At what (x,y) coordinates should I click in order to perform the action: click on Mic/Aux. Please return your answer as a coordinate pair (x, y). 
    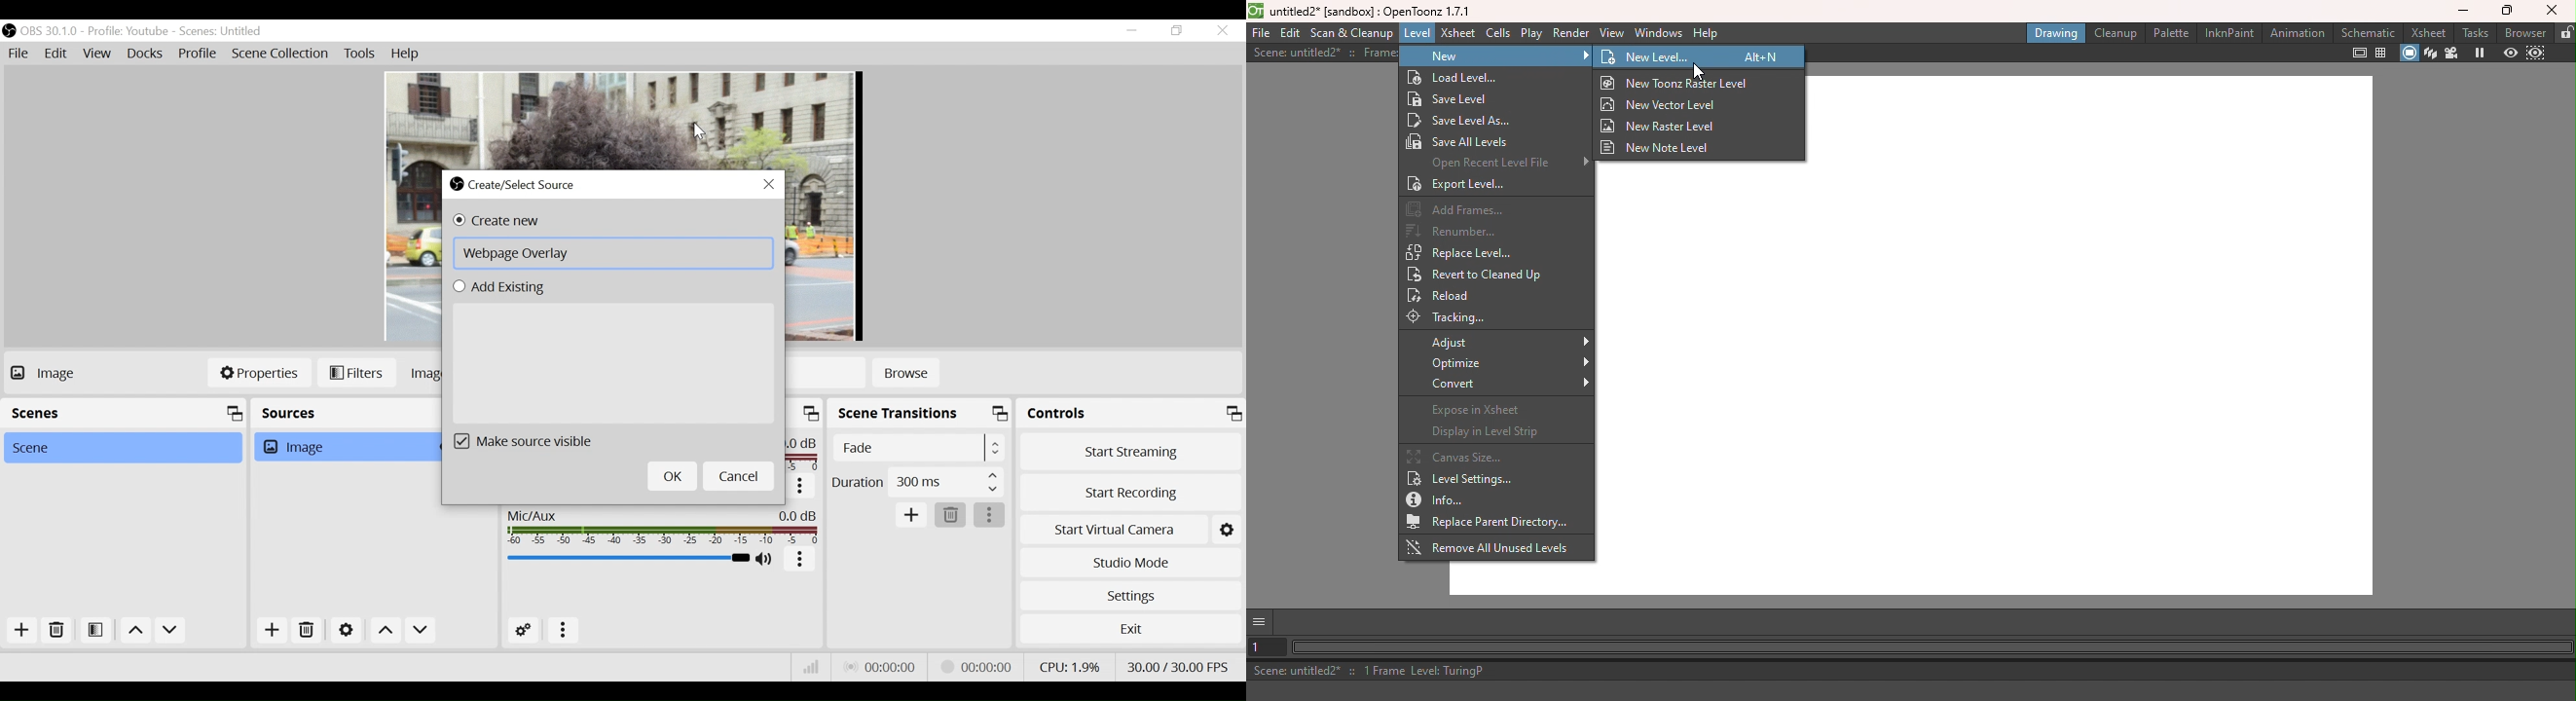
    Looking at the image, I should click on (665, 526).